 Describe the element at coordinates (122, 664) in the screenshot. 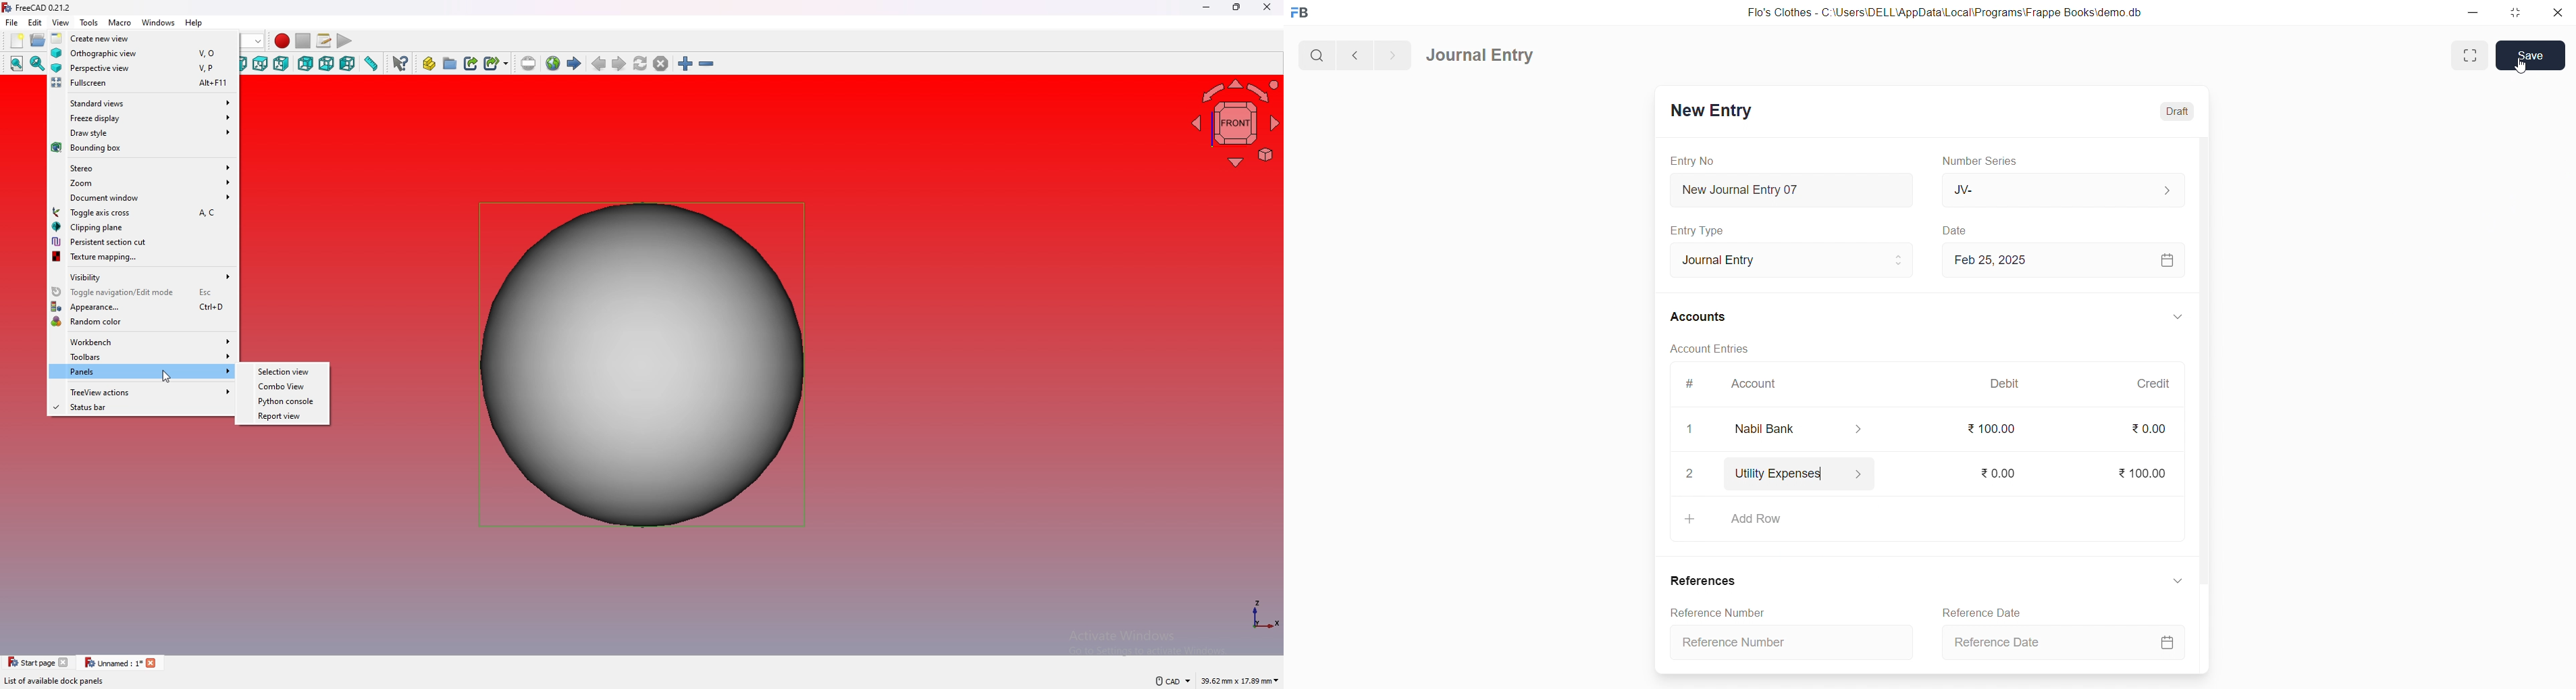

I see `tab 2` at that location.